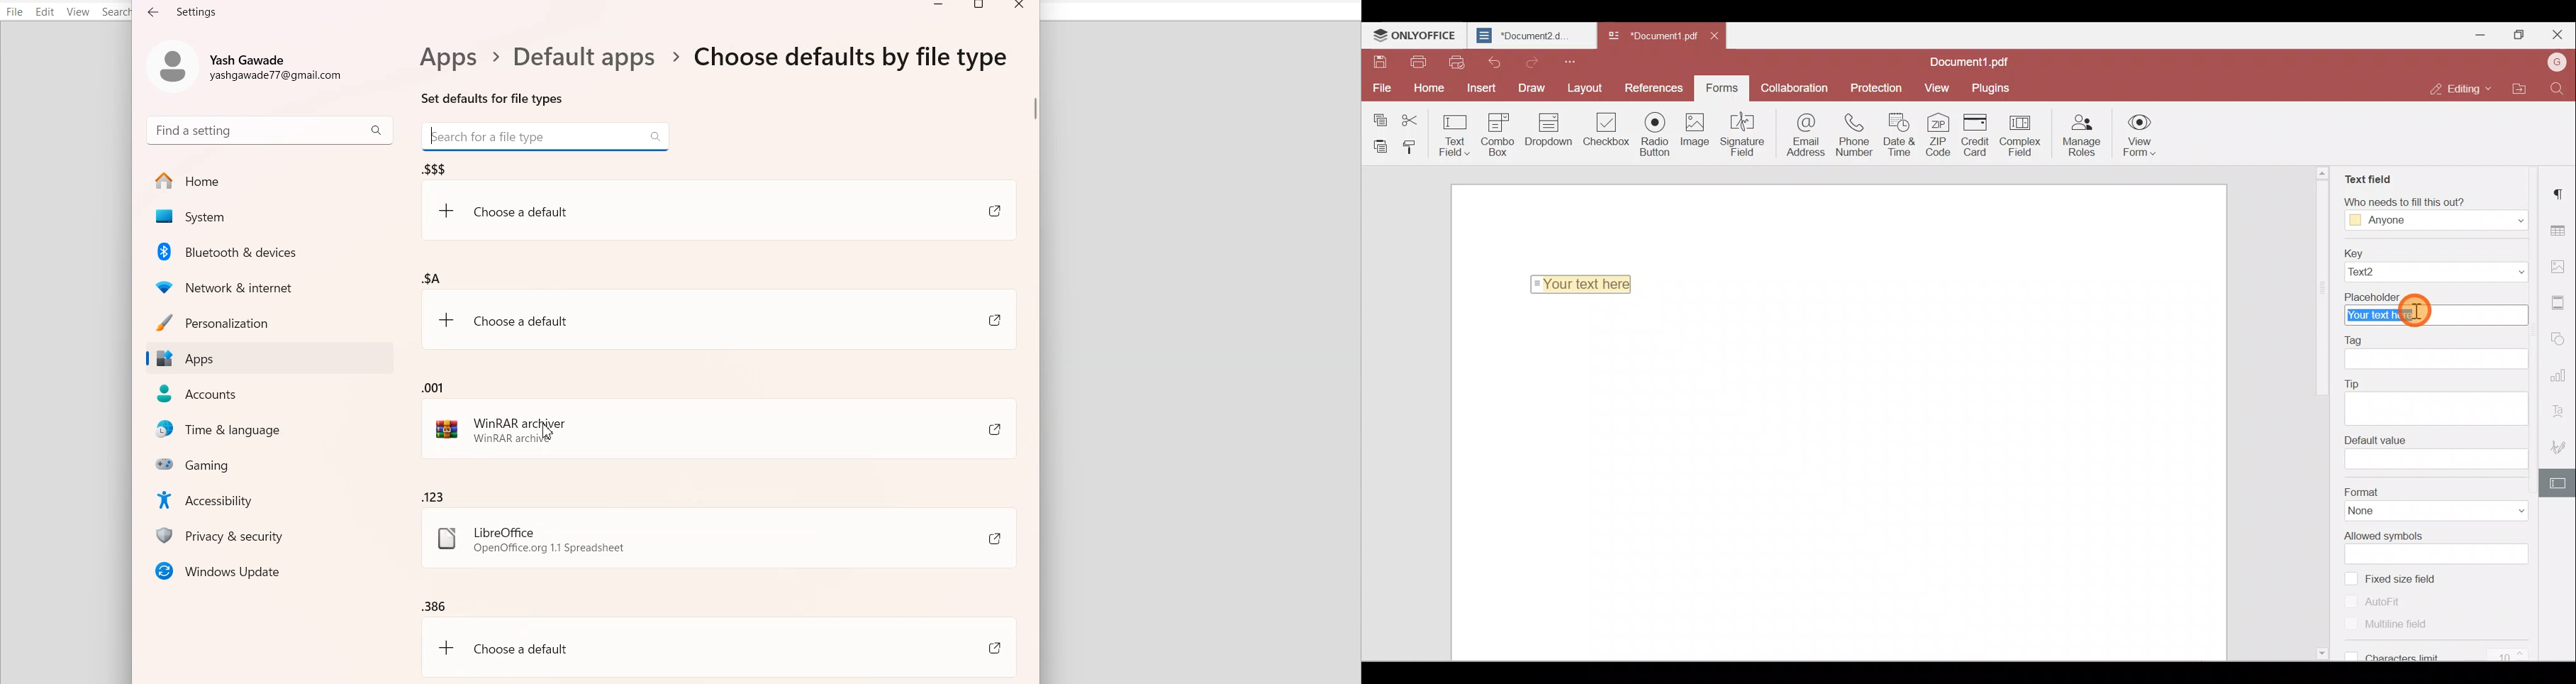 The image size is (2576, 700). What do you see at coordinates (718, 199) in the screenshot?
I see `.$$$` at bounding box center [718, 199].